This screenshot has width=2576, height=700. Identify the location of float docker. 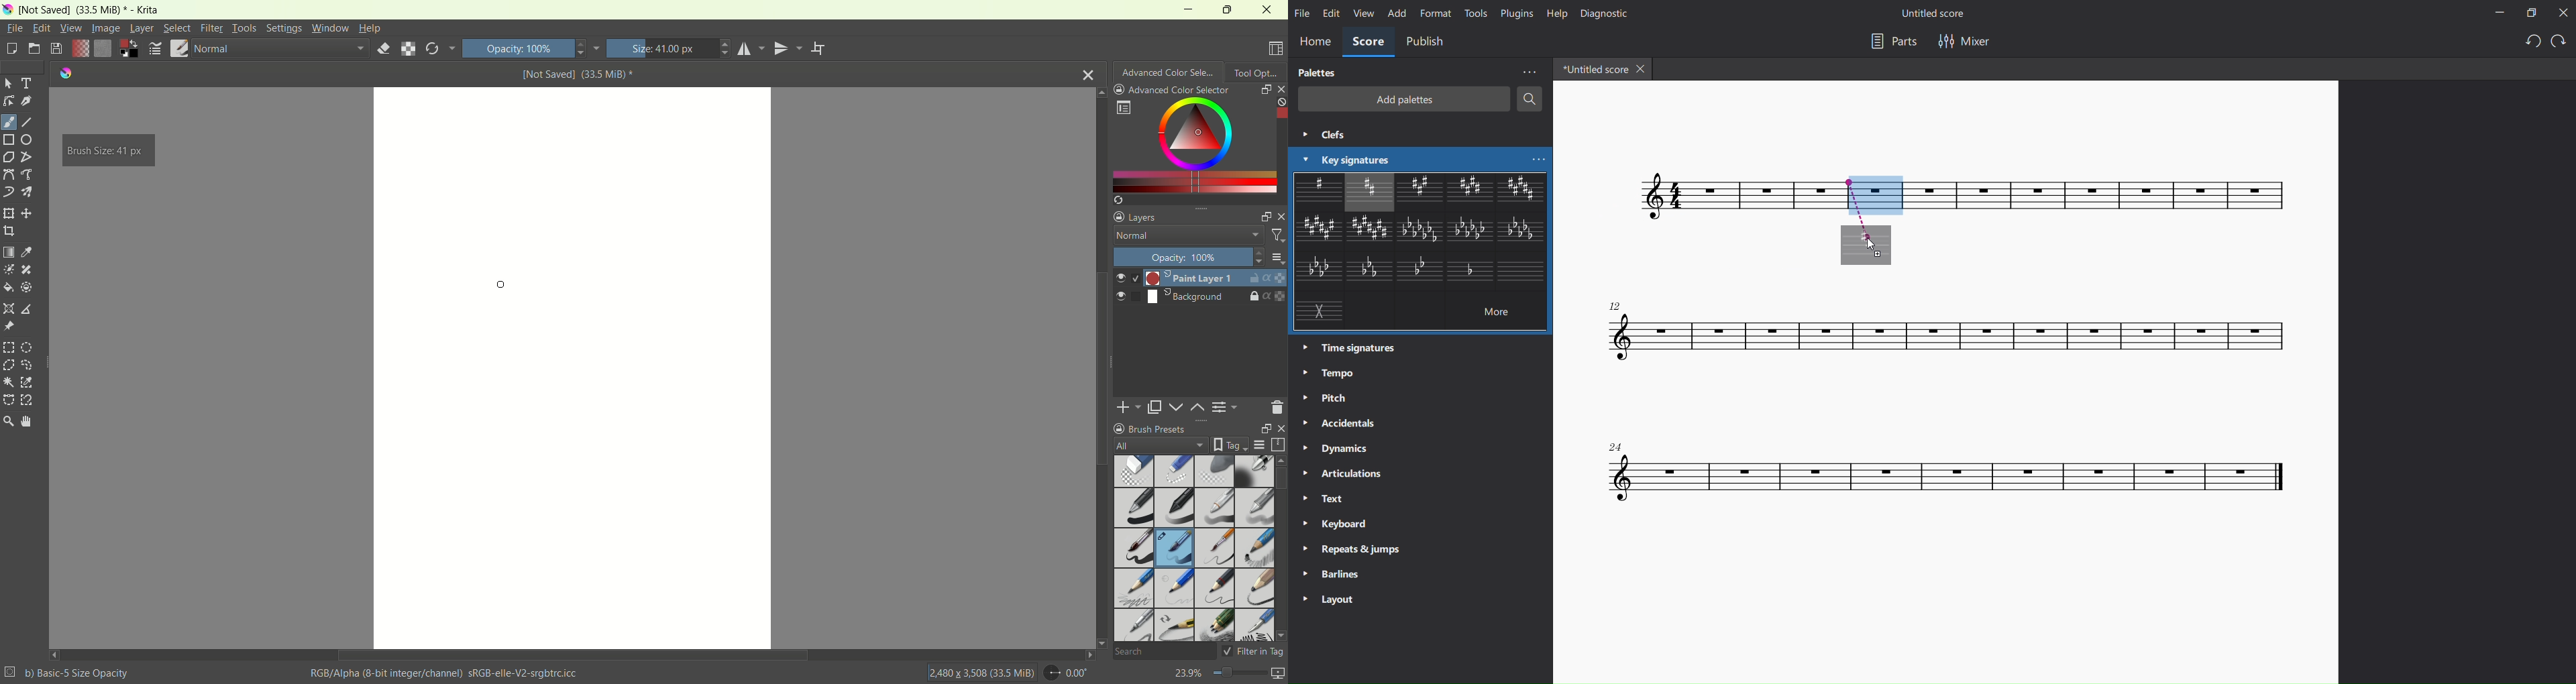
(1265, 89).